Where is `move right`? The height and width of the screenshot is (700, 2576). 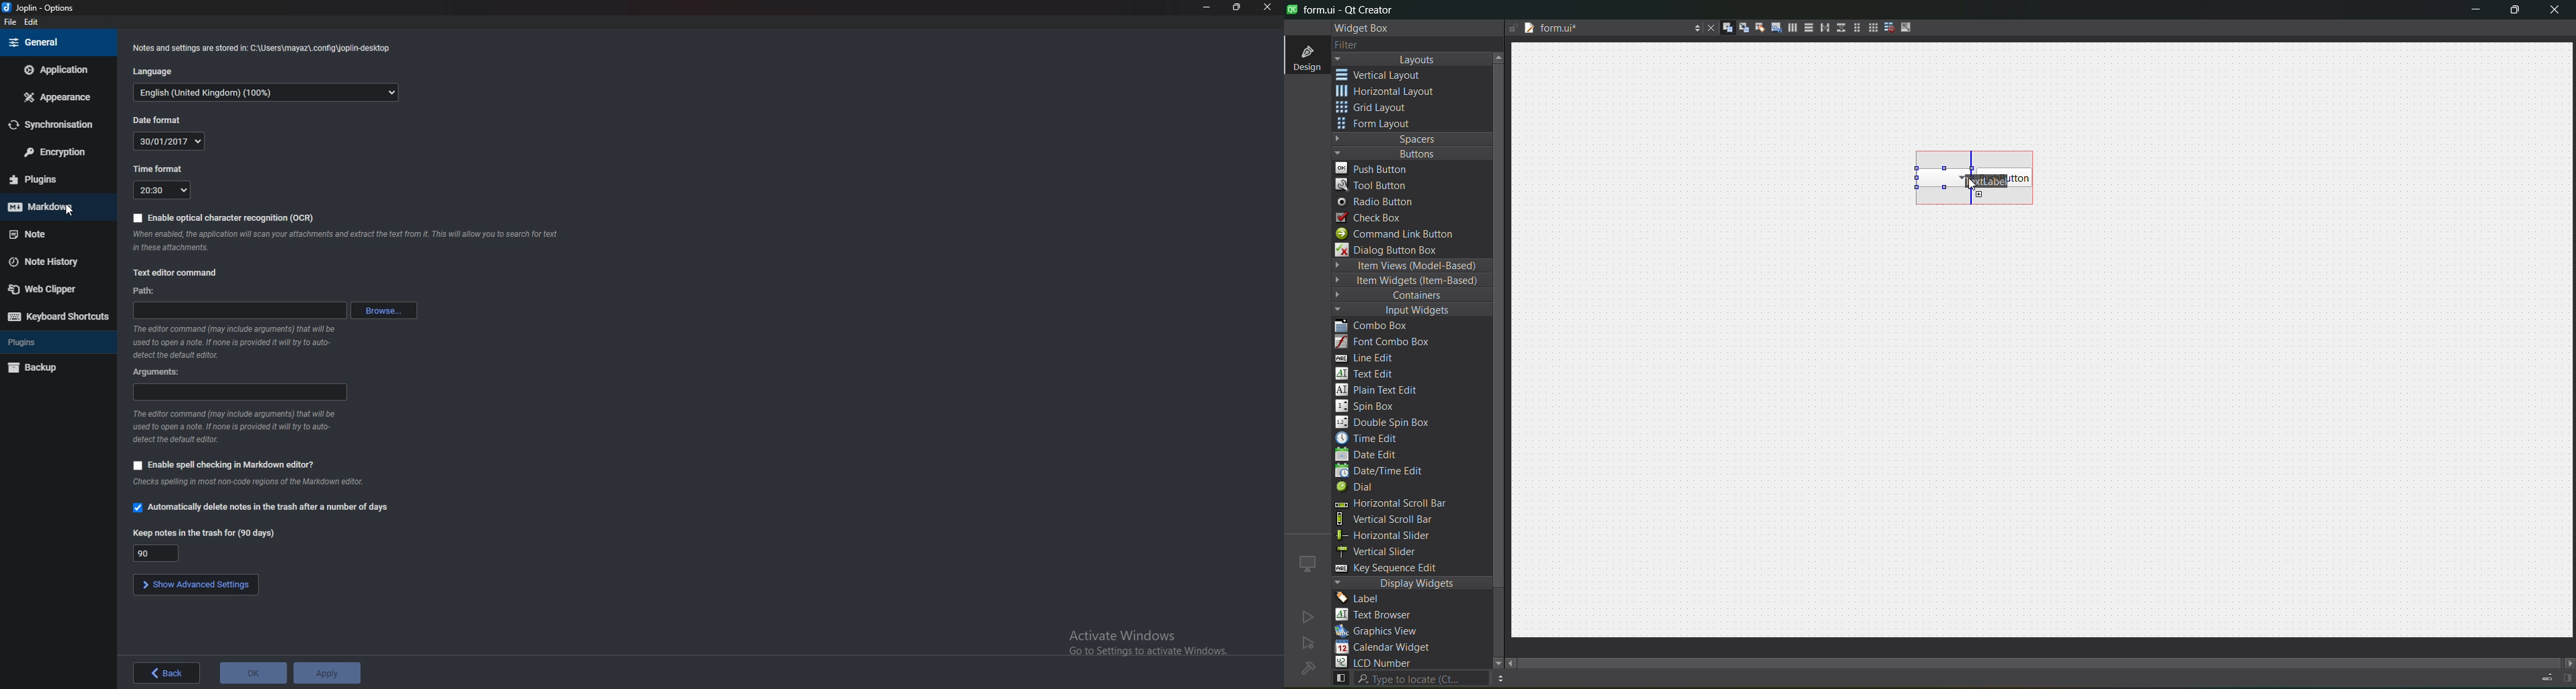
move right is located at coordinates (2568, 664).